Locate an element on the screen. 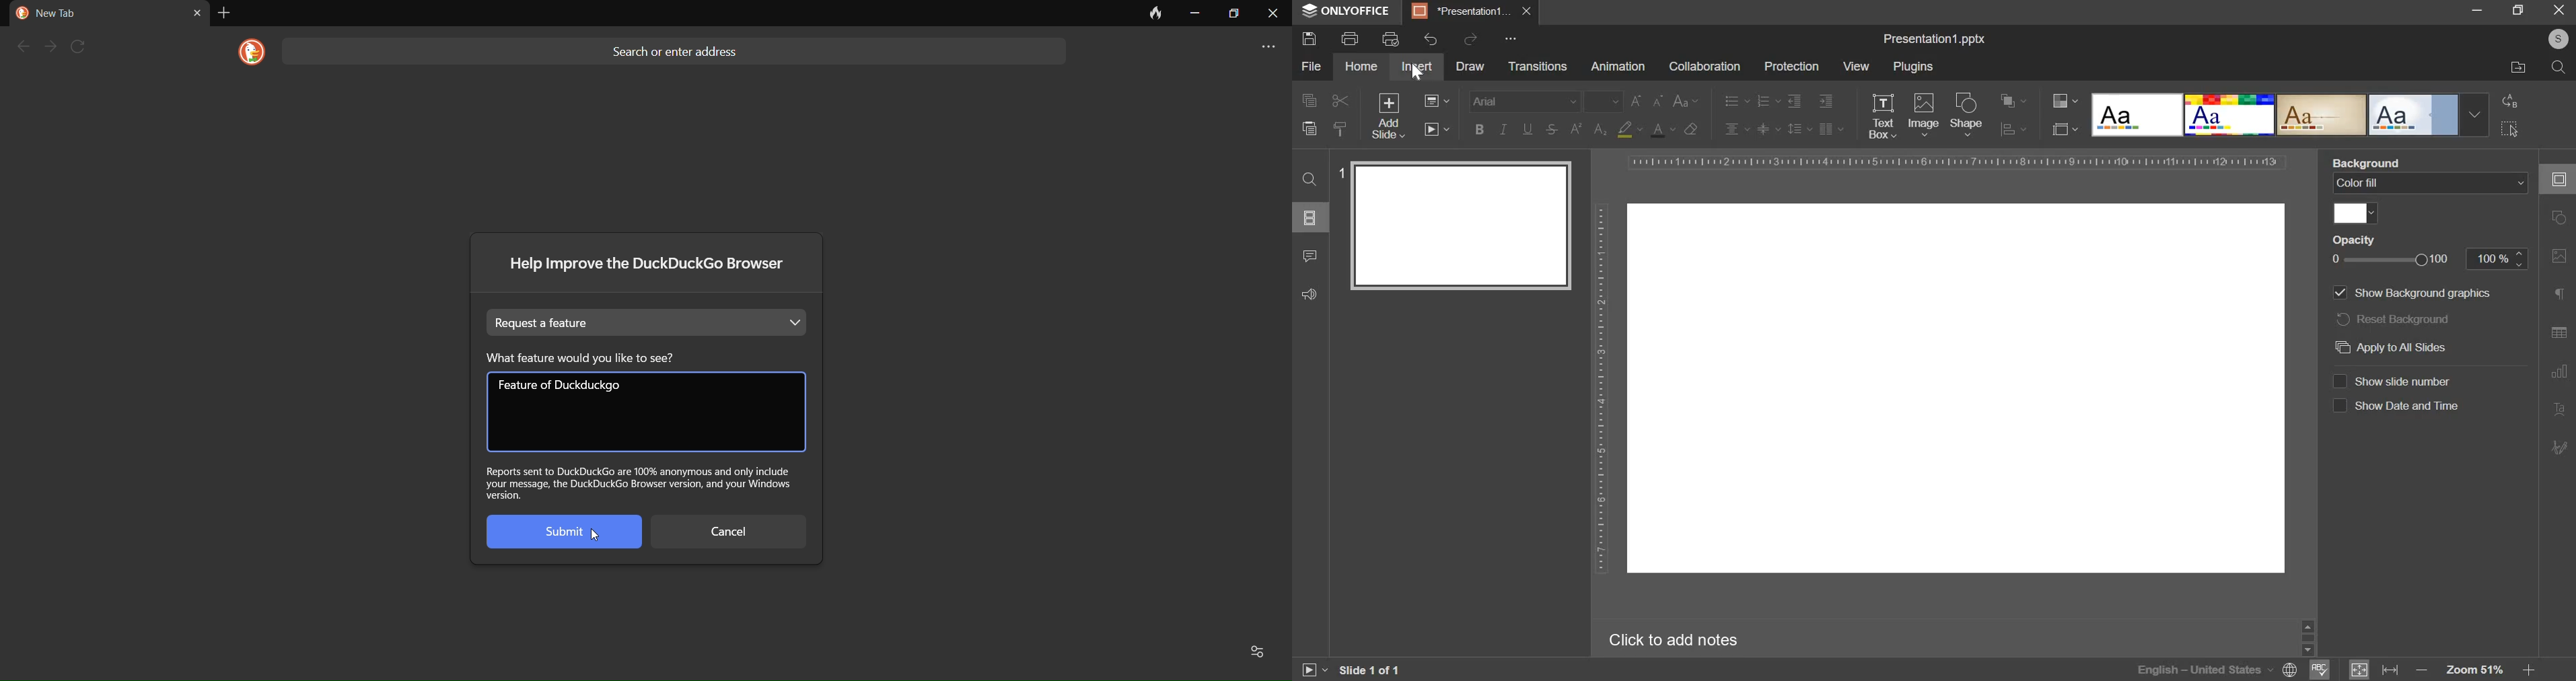  undo is located at coordinates (1431, 40).